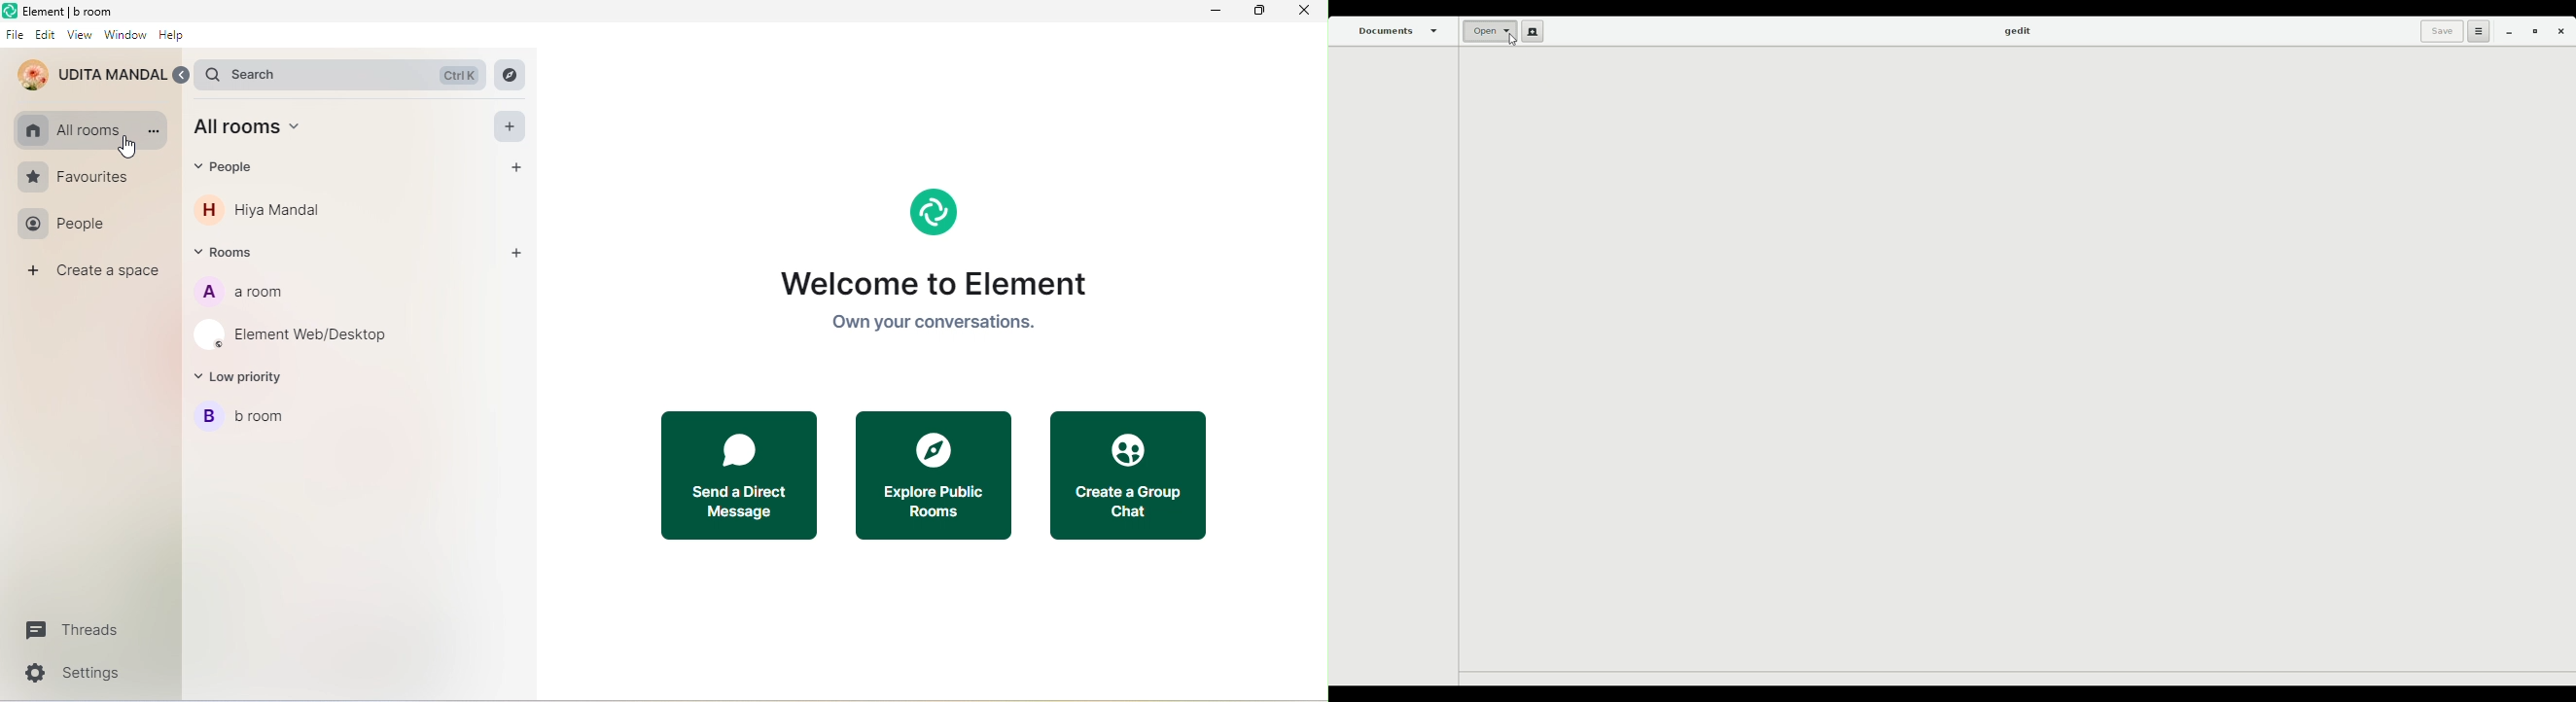 Image resolution: width=2576 pixels, height=728 pixels. I want to click on element b room, so click(74, 11).